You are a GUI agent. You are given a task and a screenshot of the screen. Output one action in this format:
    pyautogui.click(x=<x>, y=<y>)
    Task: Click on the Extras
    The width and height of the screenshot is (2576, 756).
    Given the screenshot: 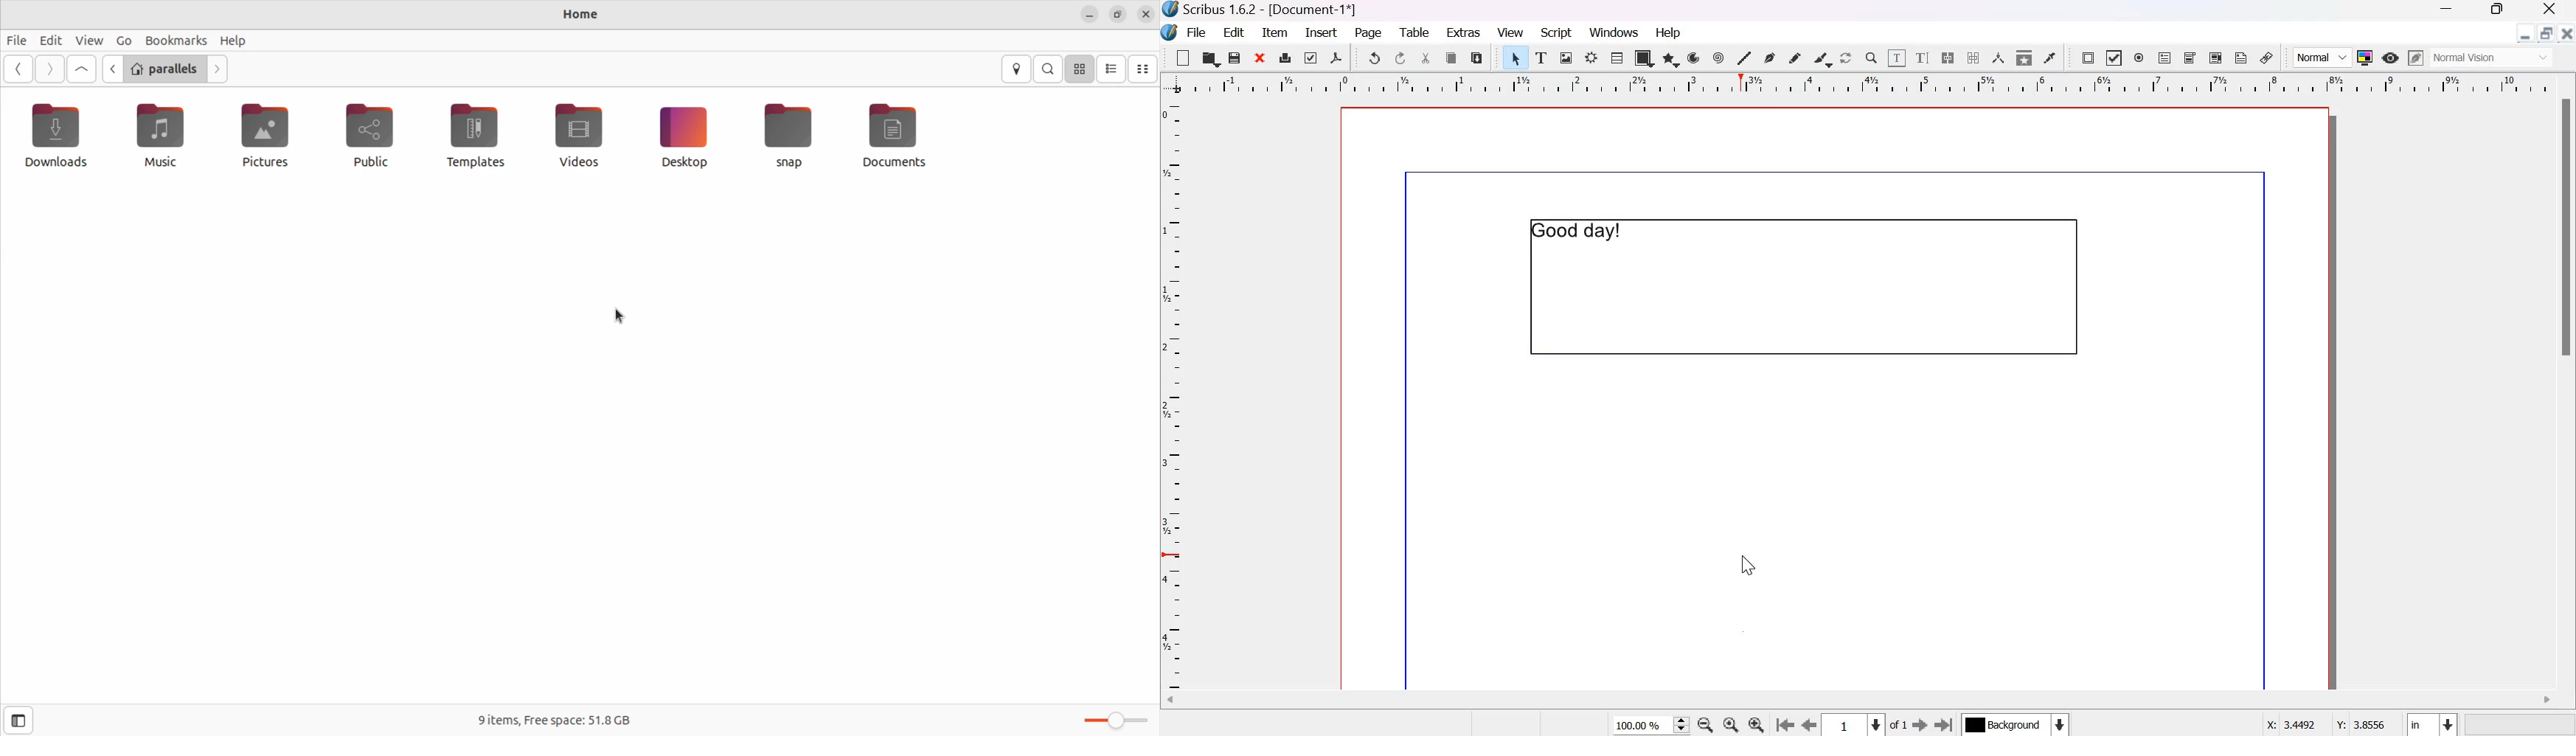 What is the action you would take?
    pyautogui.click(x=1464, y=31)
    